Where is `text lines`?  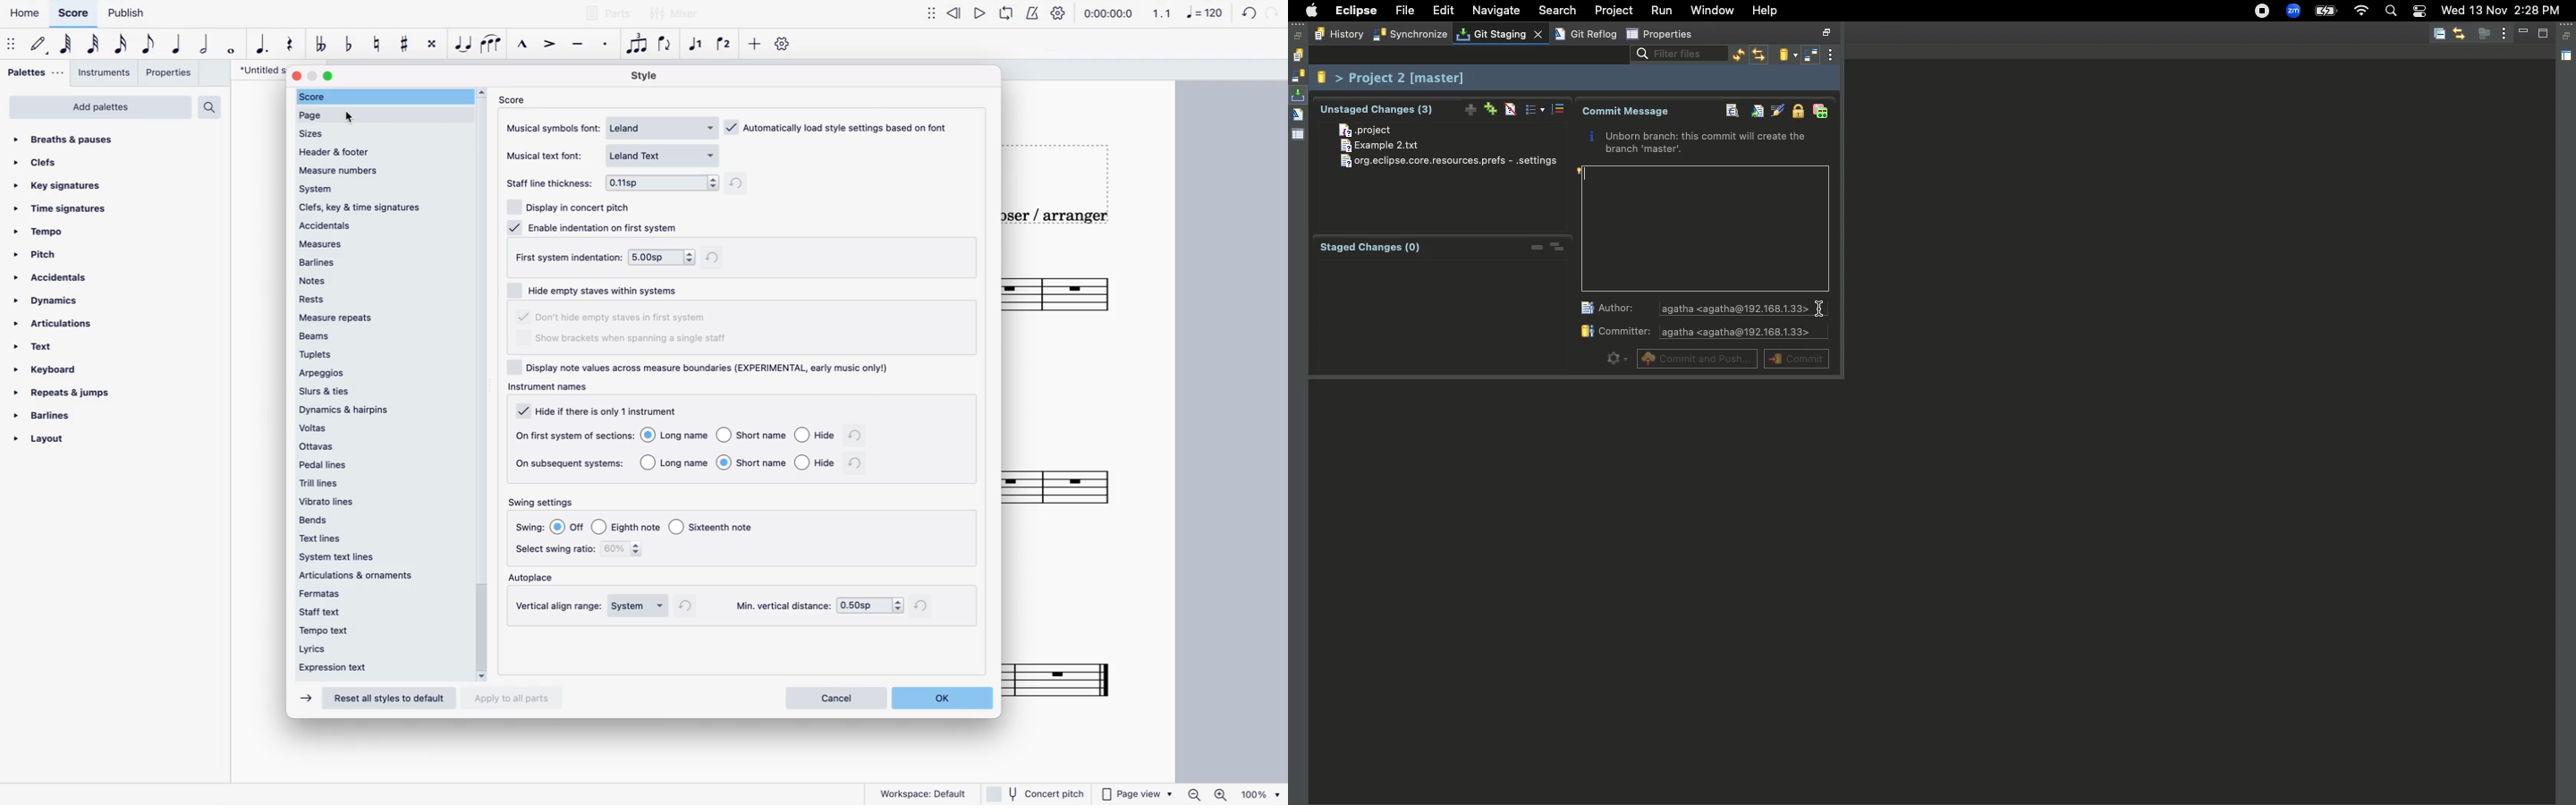
text lines is located at coordinates (334, 539).